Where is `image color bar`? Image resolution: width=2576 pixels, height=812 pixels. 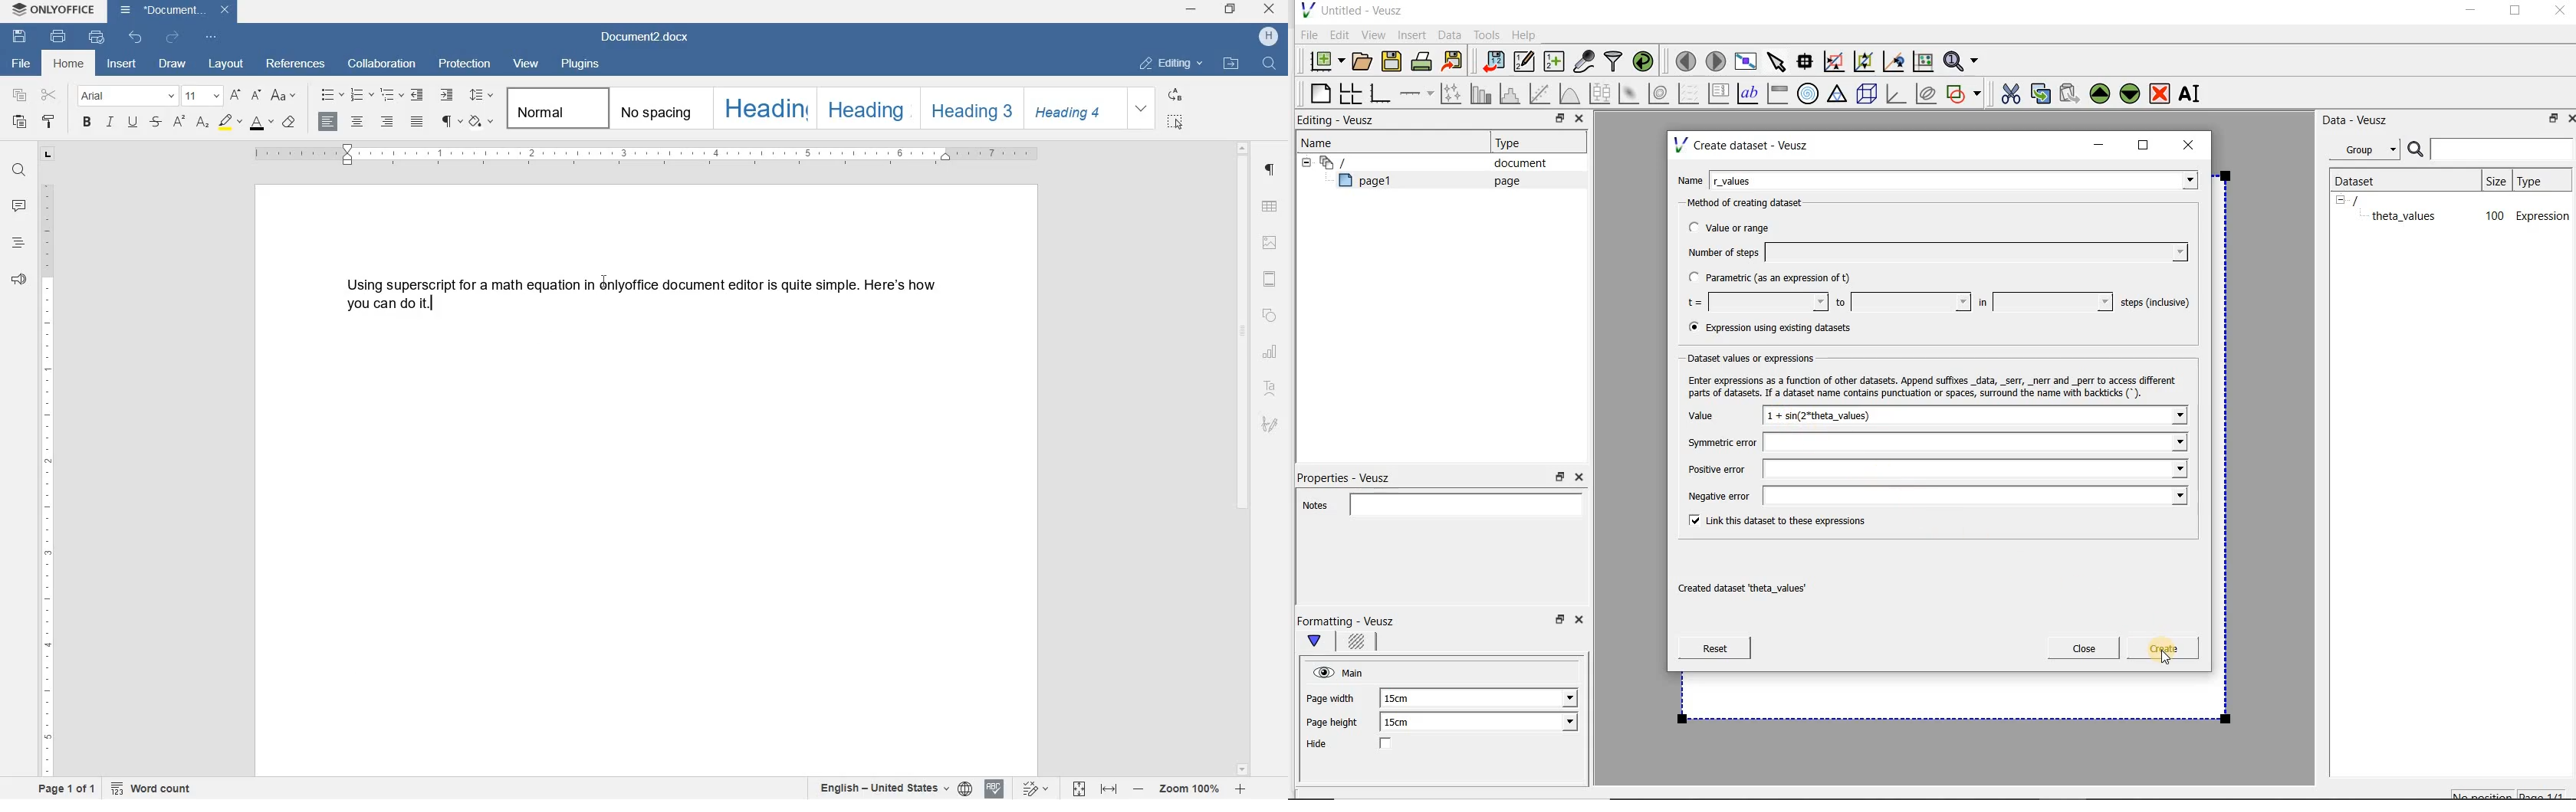
image color bar is located at coordinates (1777, 93).